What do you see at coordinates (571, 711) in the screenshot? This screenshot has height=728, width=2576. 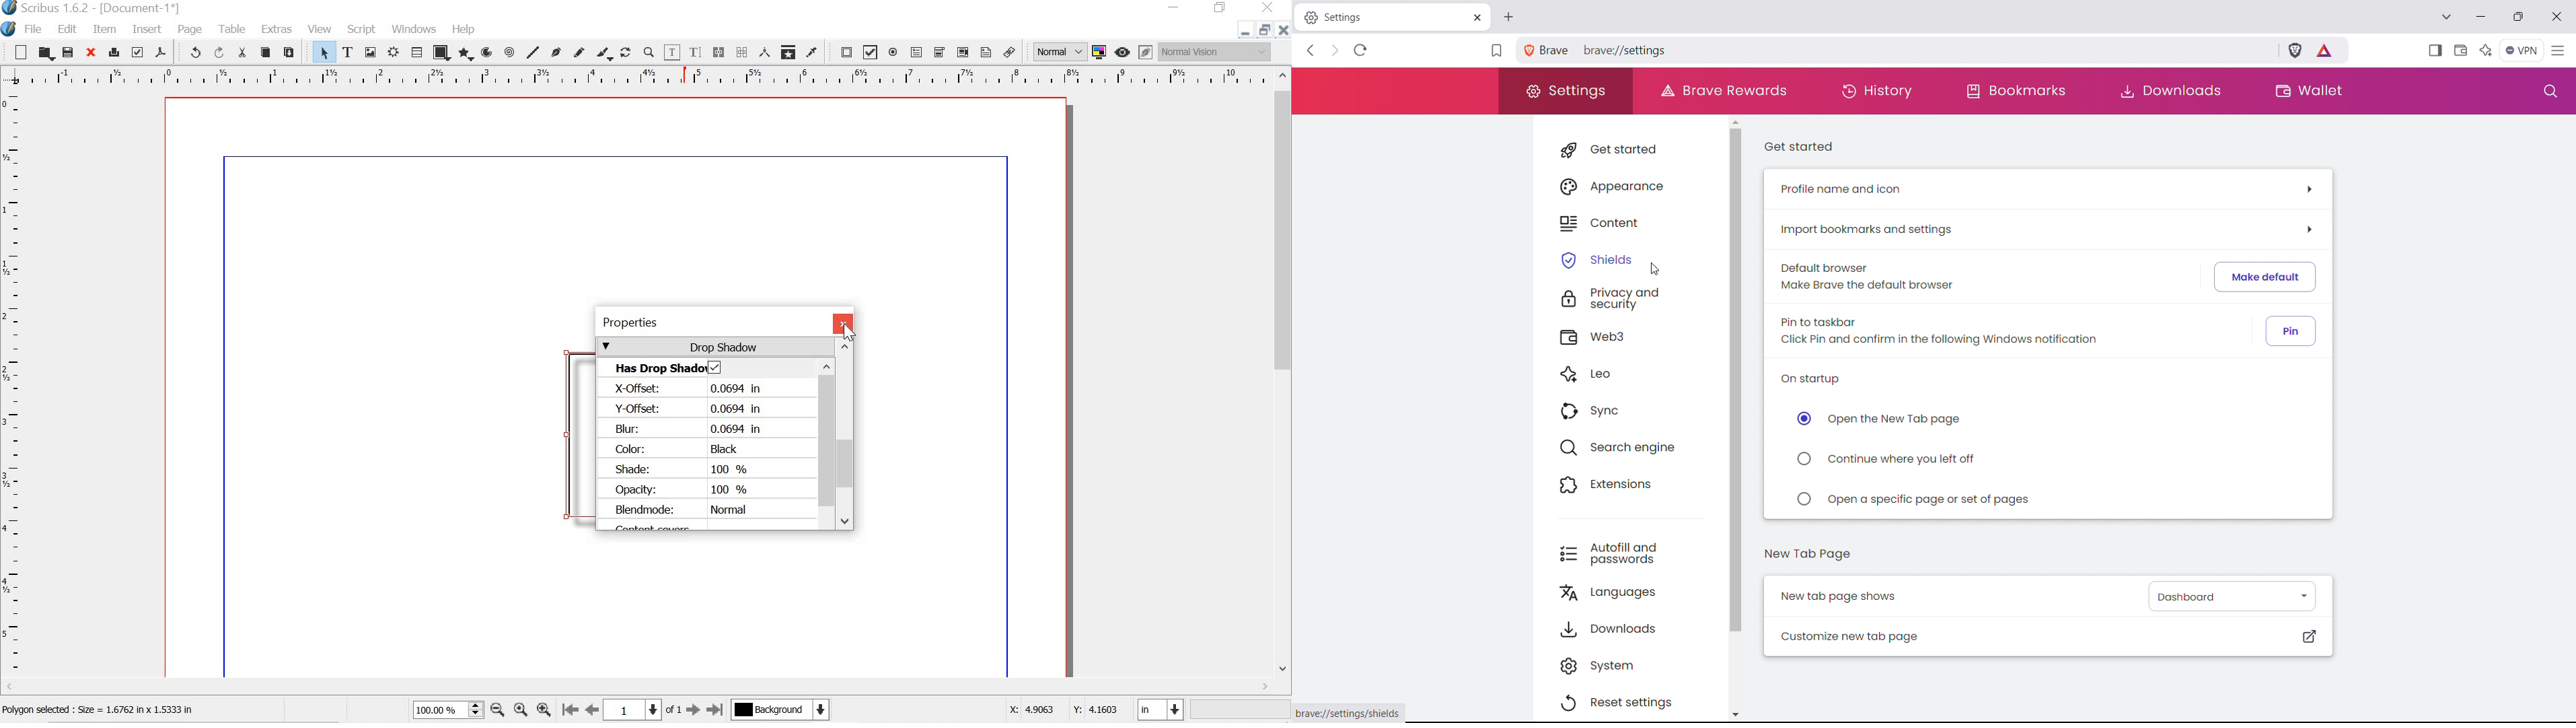 I see `go to the first page` at bounding box center [571, 711].